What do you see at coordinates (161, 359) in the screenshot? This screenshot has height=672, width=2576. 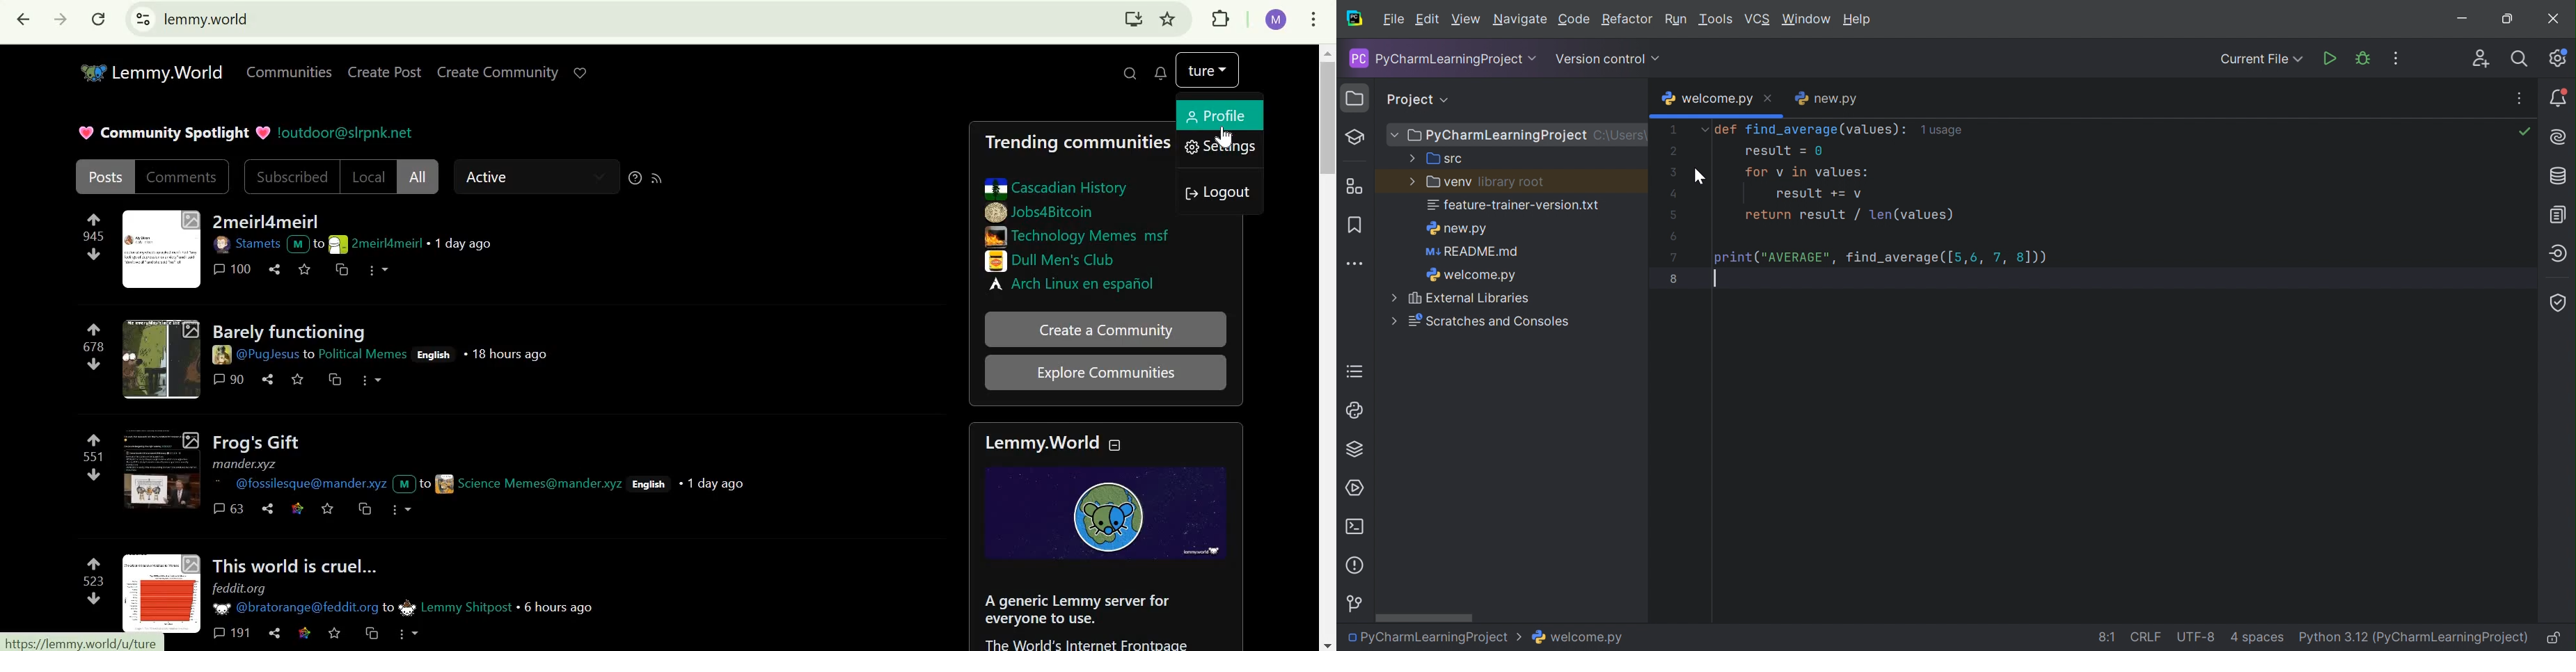 I see `thumbnail-2` at bounding box center [161, 359].